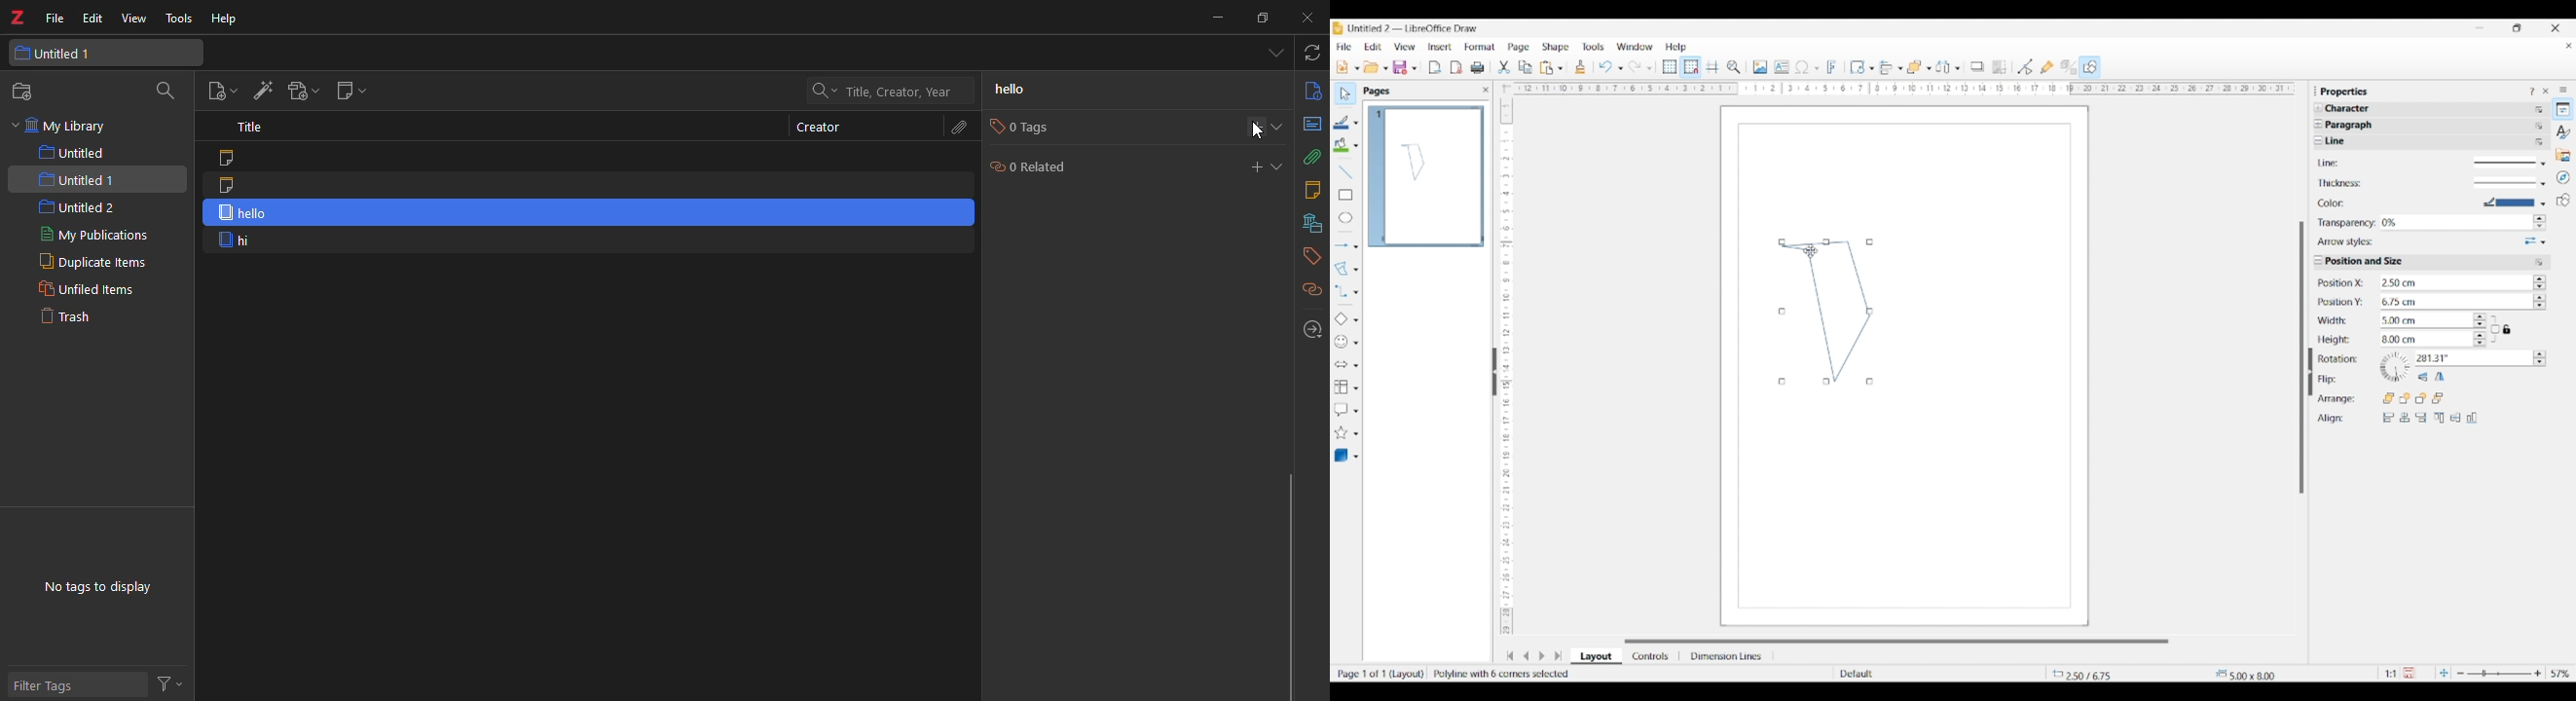  Describe the element at coordinates (1509, 674) in the screenshot. I see `Polygon completed and defined` at that location.